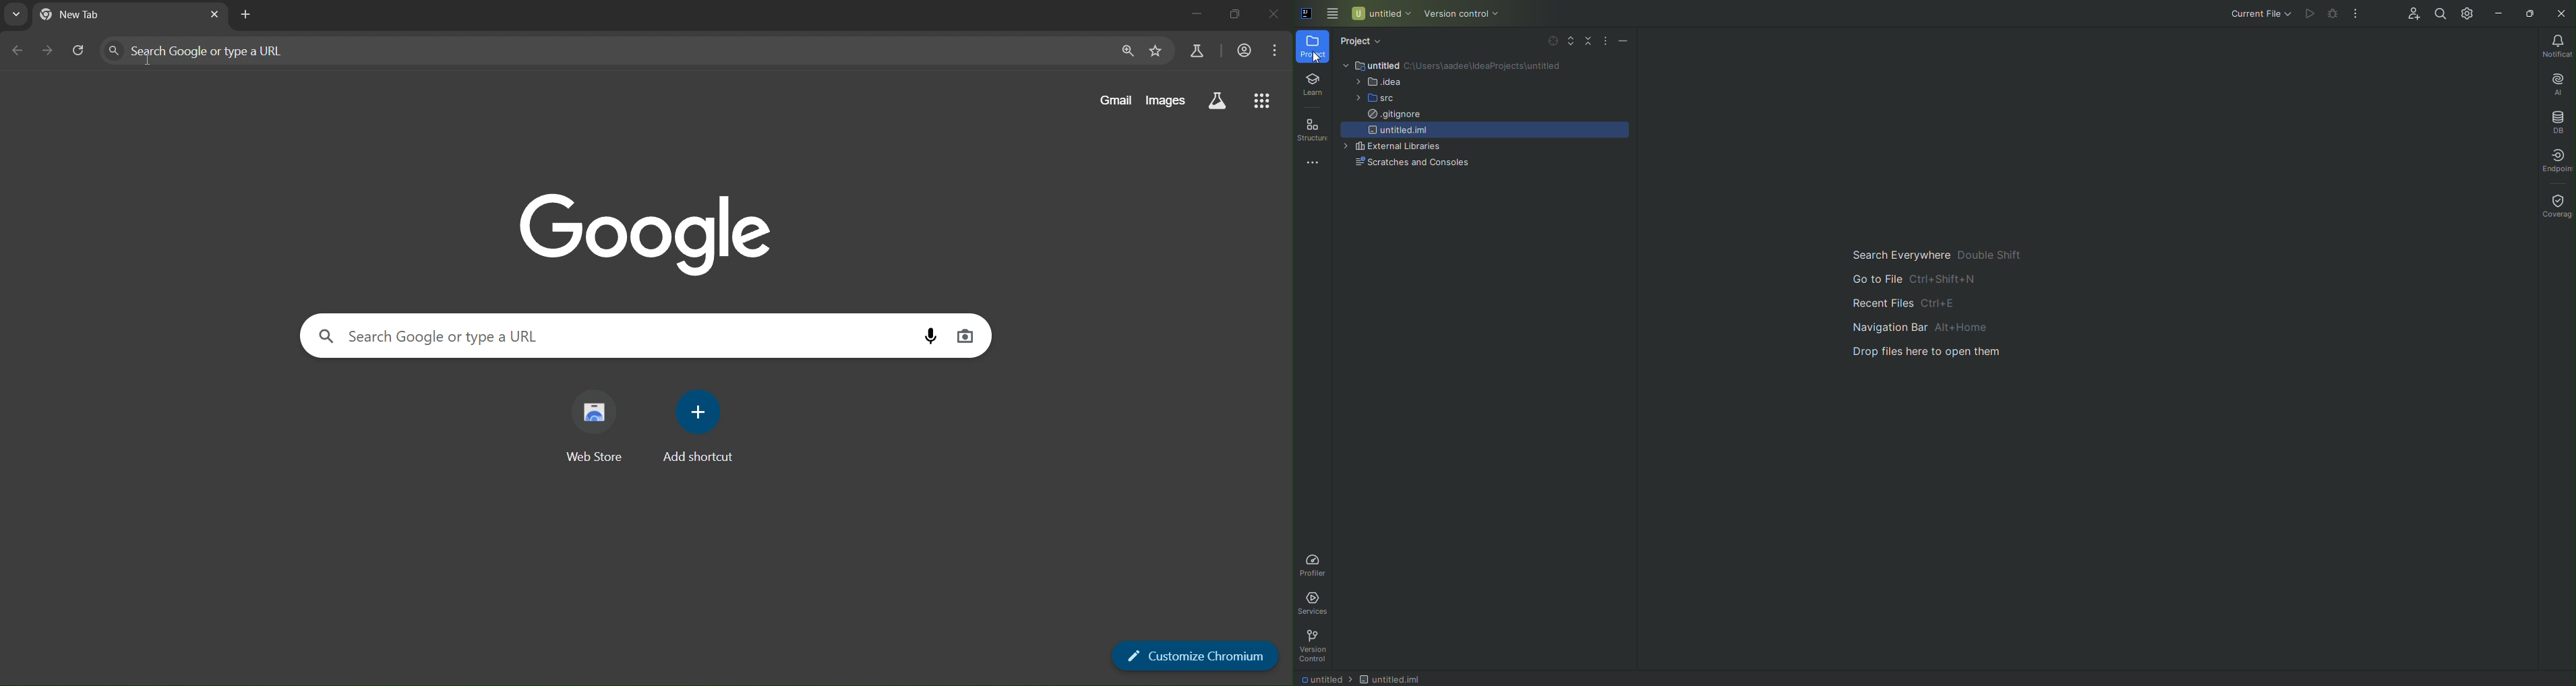 This screenshot has width=2576, height=700. What do you see at coordinates (1392, 679) in the screenshot?
I see `Untitled` at bounding box center [1392, 679].